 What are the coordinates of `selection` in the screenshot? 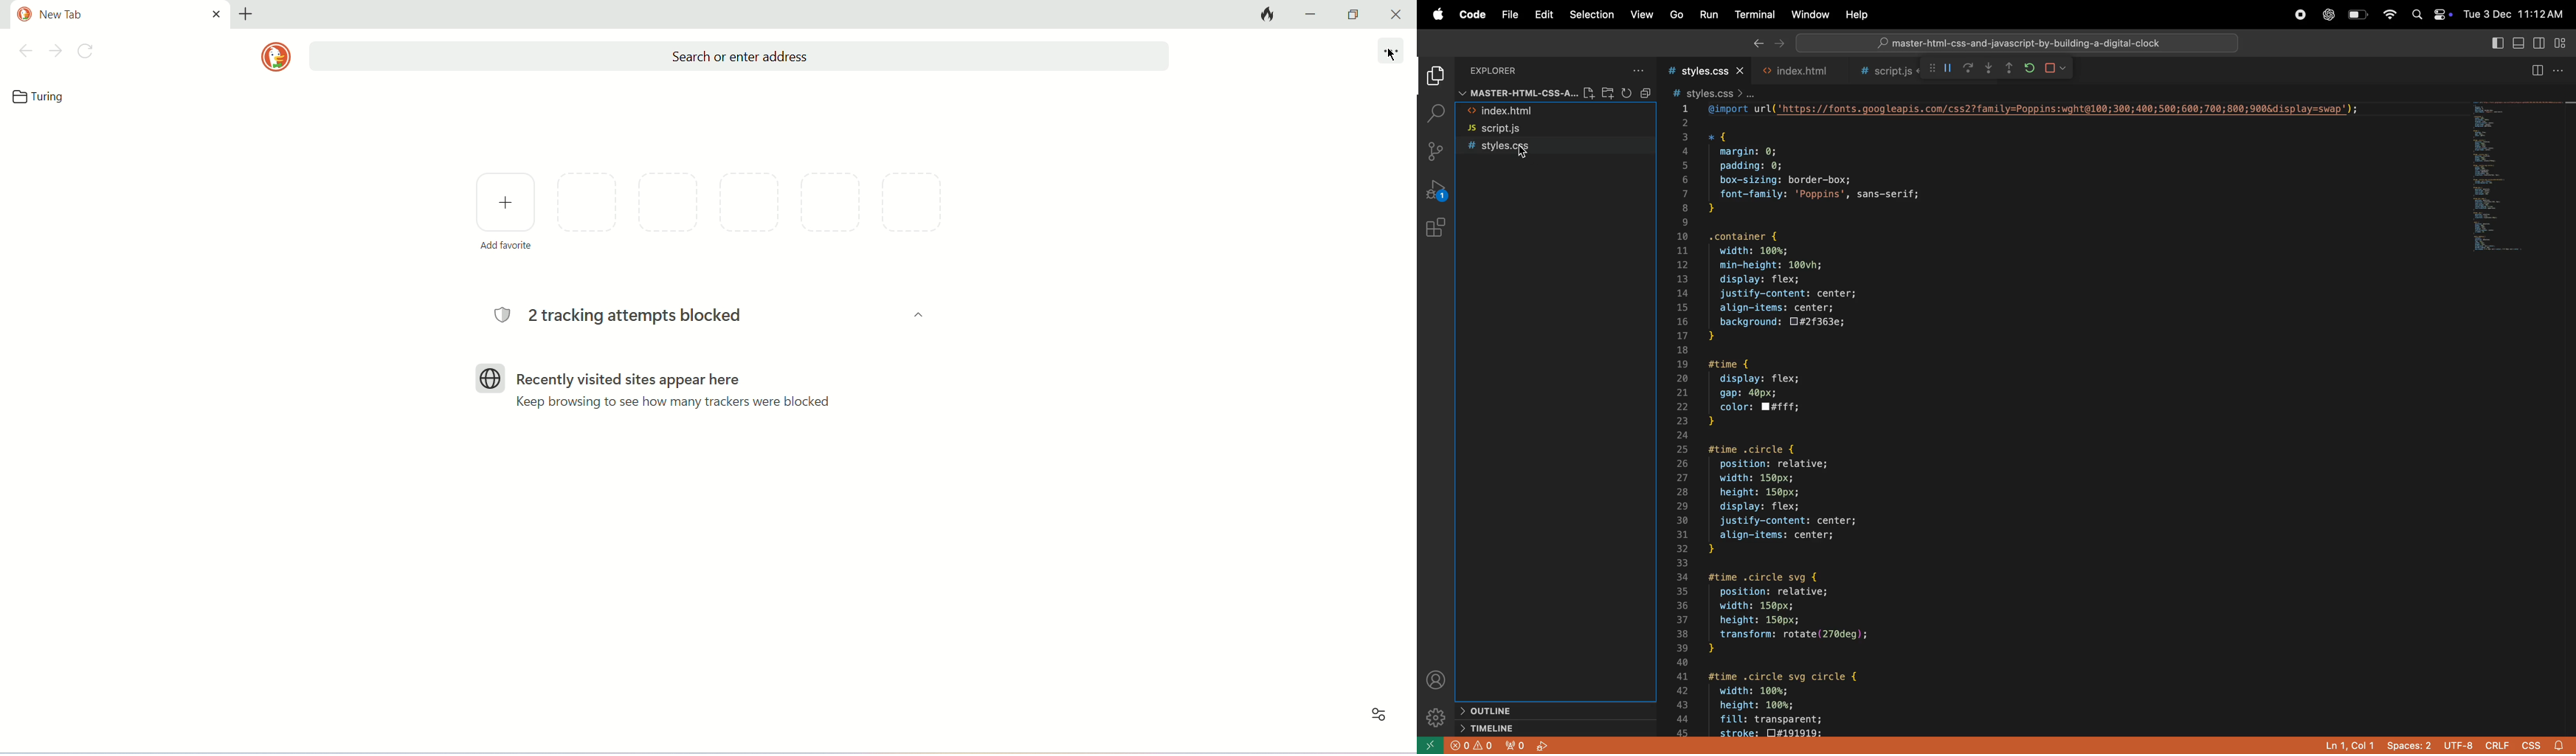 It's located at (1592, 15).